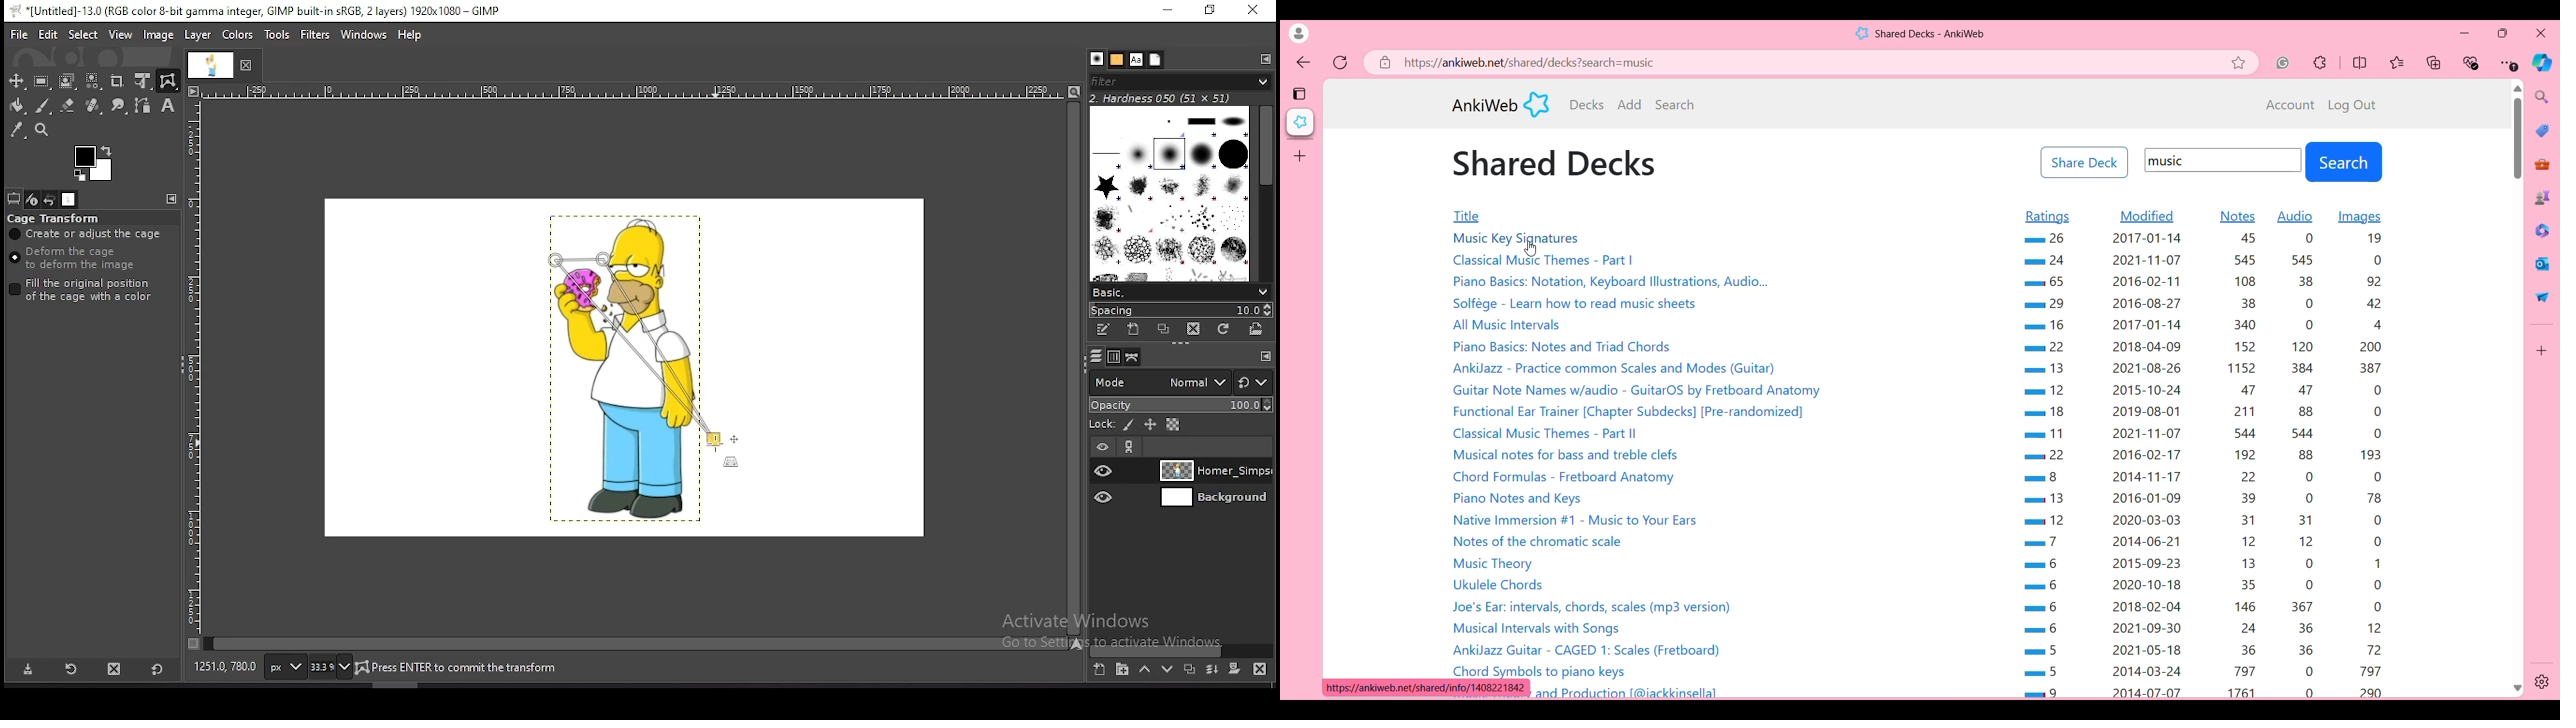 This screenshot has width=2576, height=728. I want to click on -— 12 2020-03-03 31 31 0, so click(2208, 521).